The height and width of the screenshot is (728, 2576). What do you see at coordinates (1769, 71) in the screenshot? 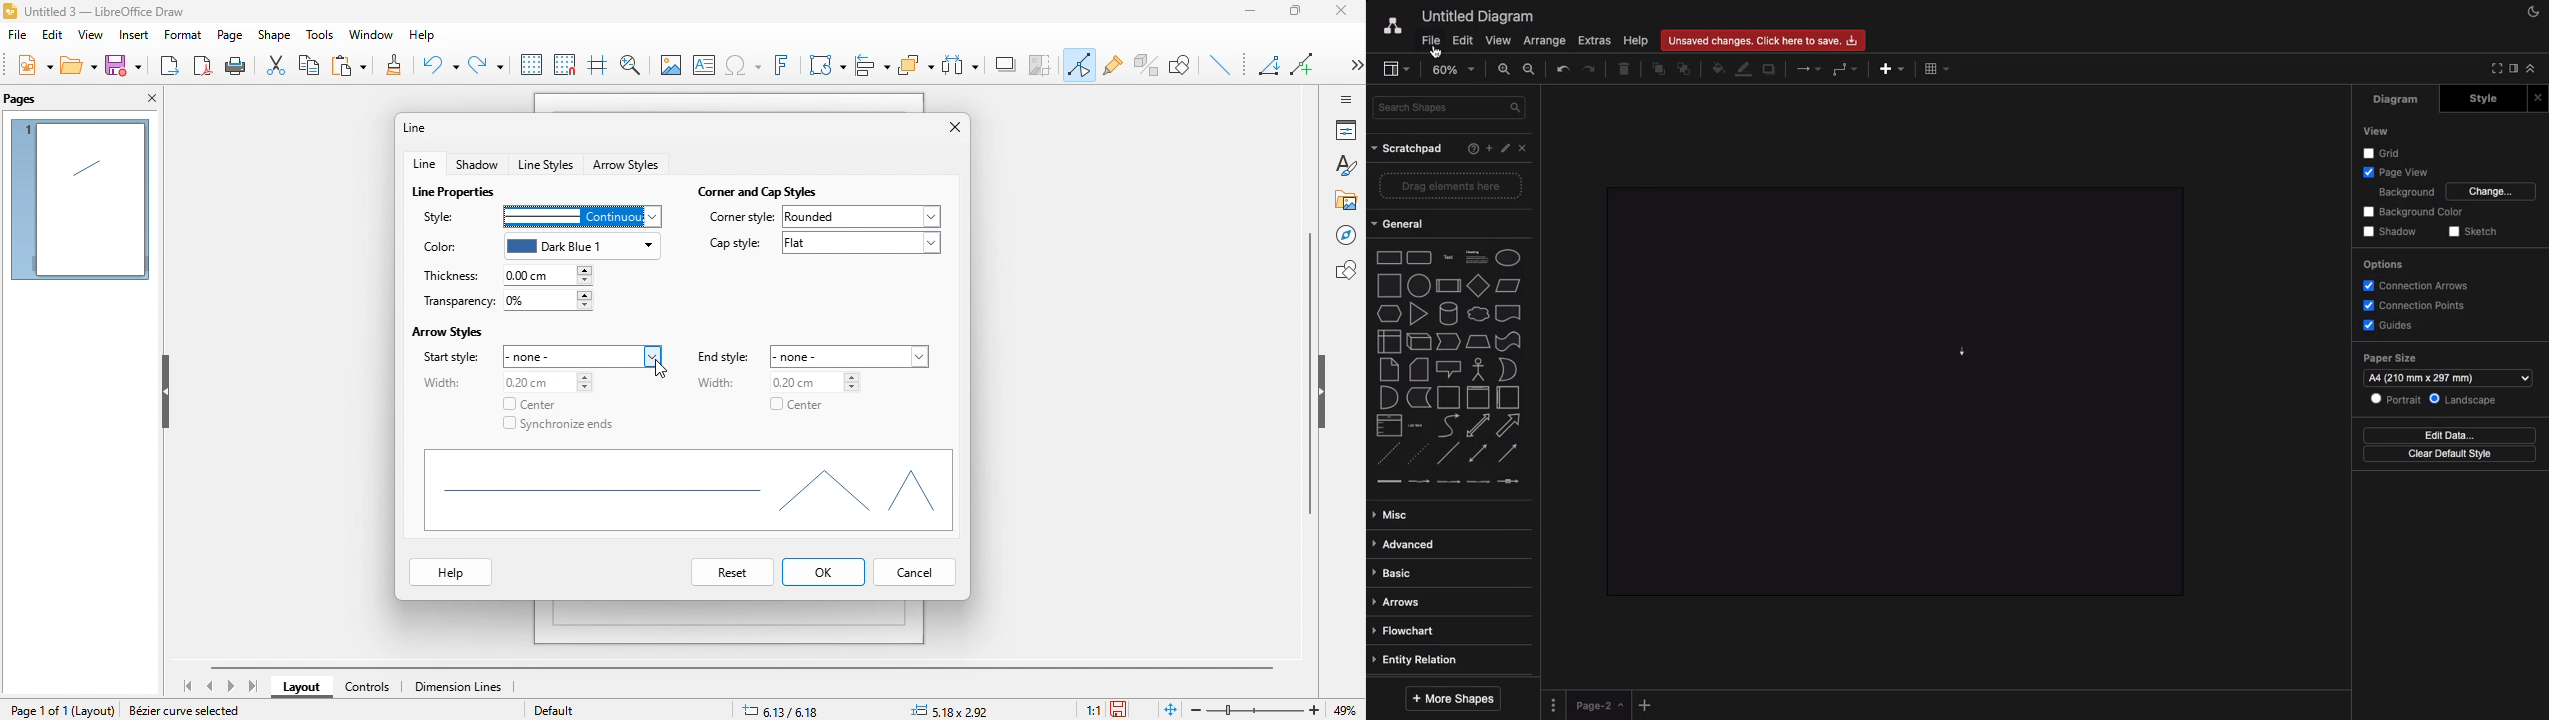
I see `Duplicate` at bounding box center [1769, 71].